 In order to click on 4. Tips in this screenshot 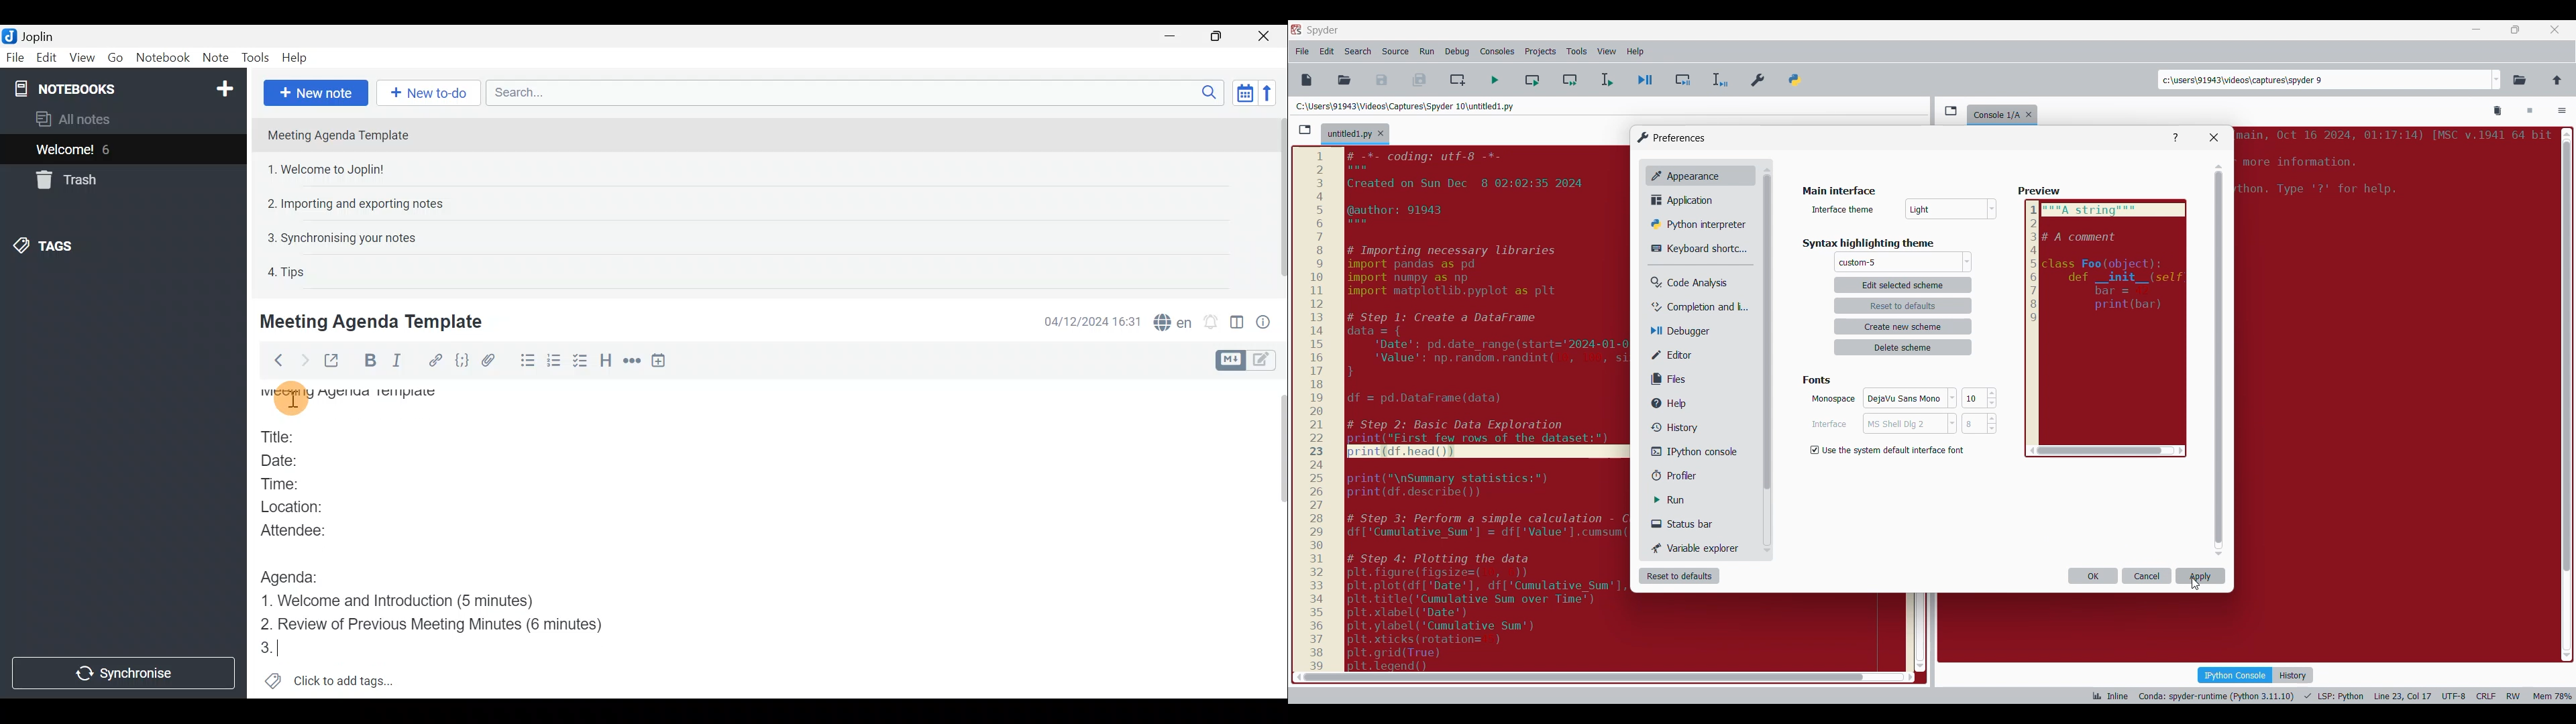, I will do `click(287, 272)`.